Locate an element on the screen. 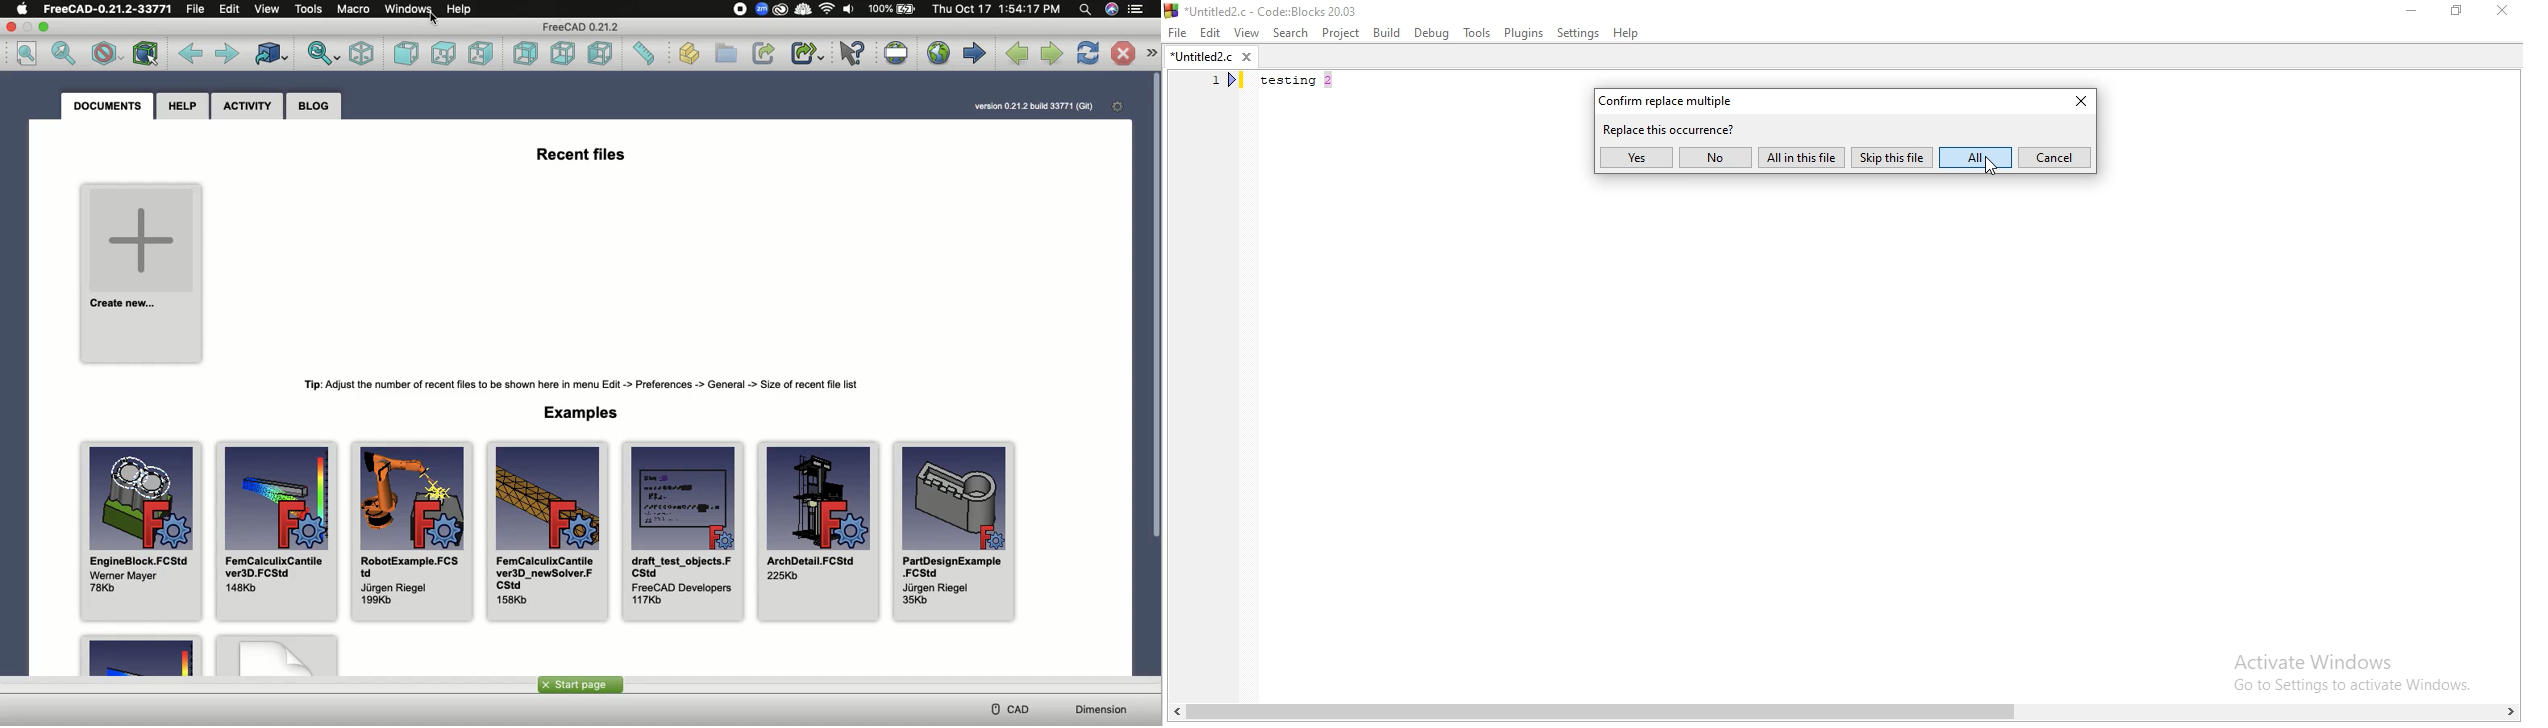  ArchDetail.FCStd is located at coordinates (819, 529).